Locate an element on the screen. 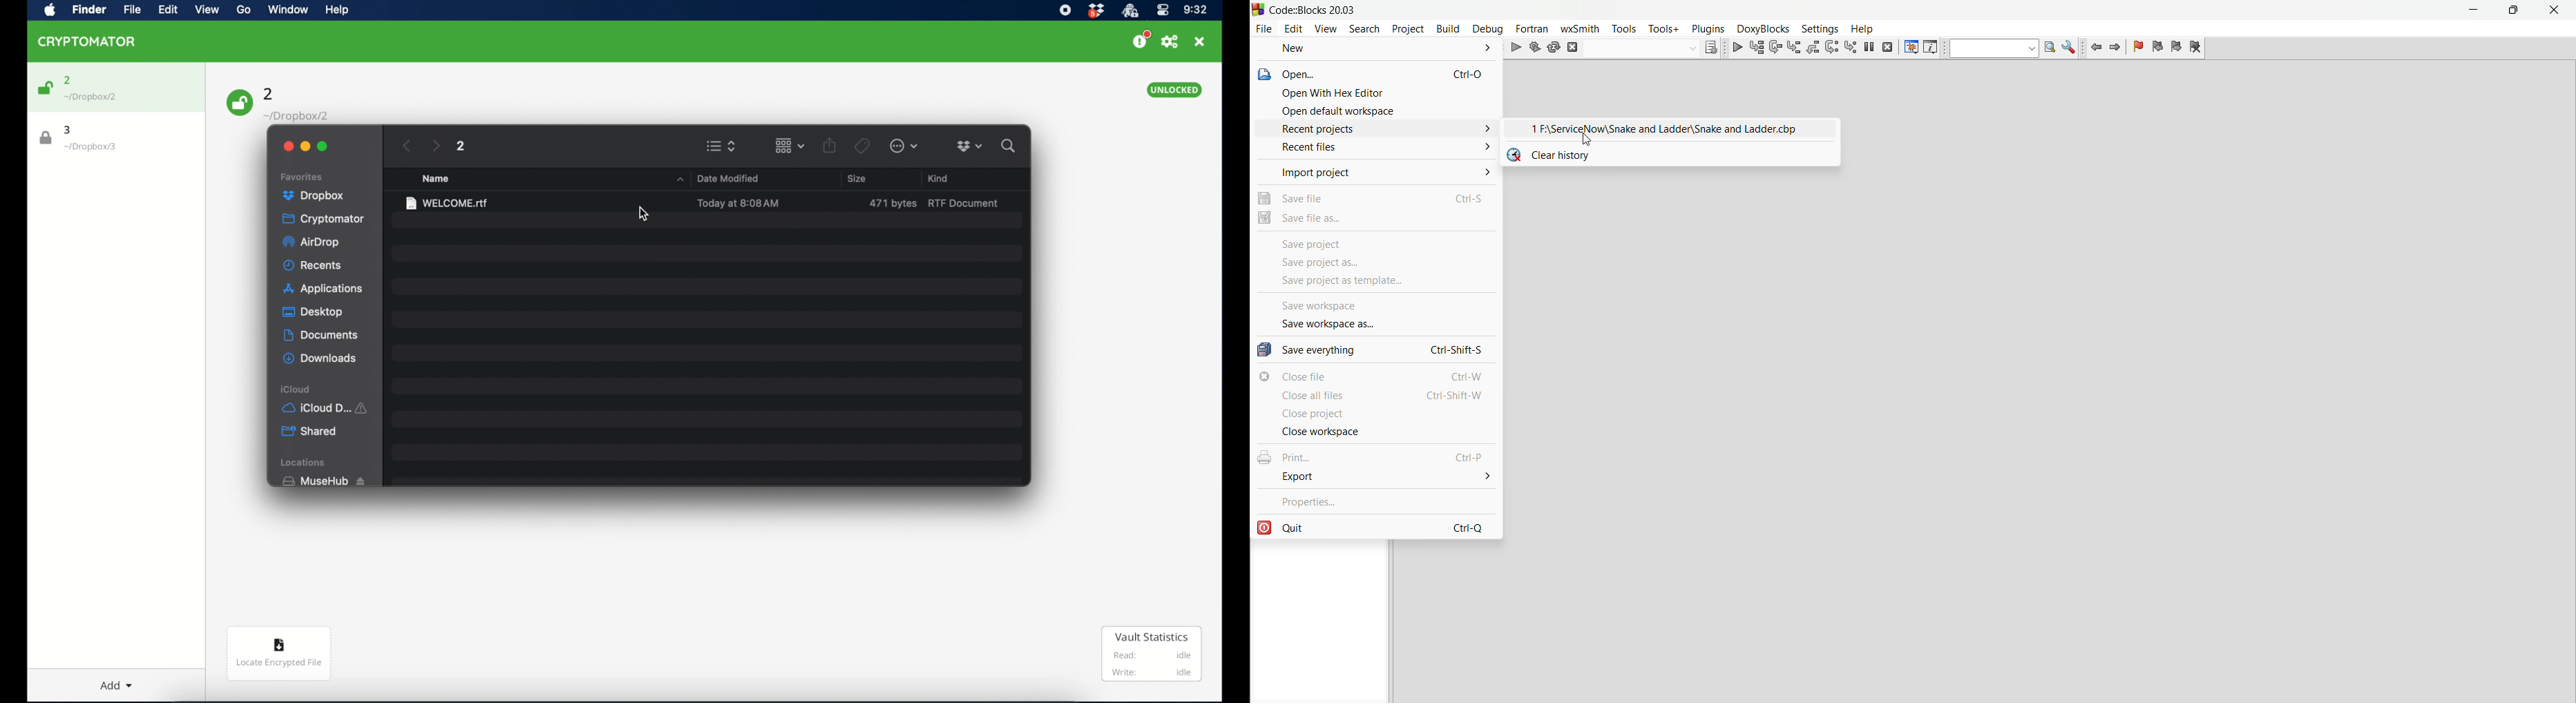 This screenshot has height=728, width=2576. support us is located at coordinates (1142, 40).